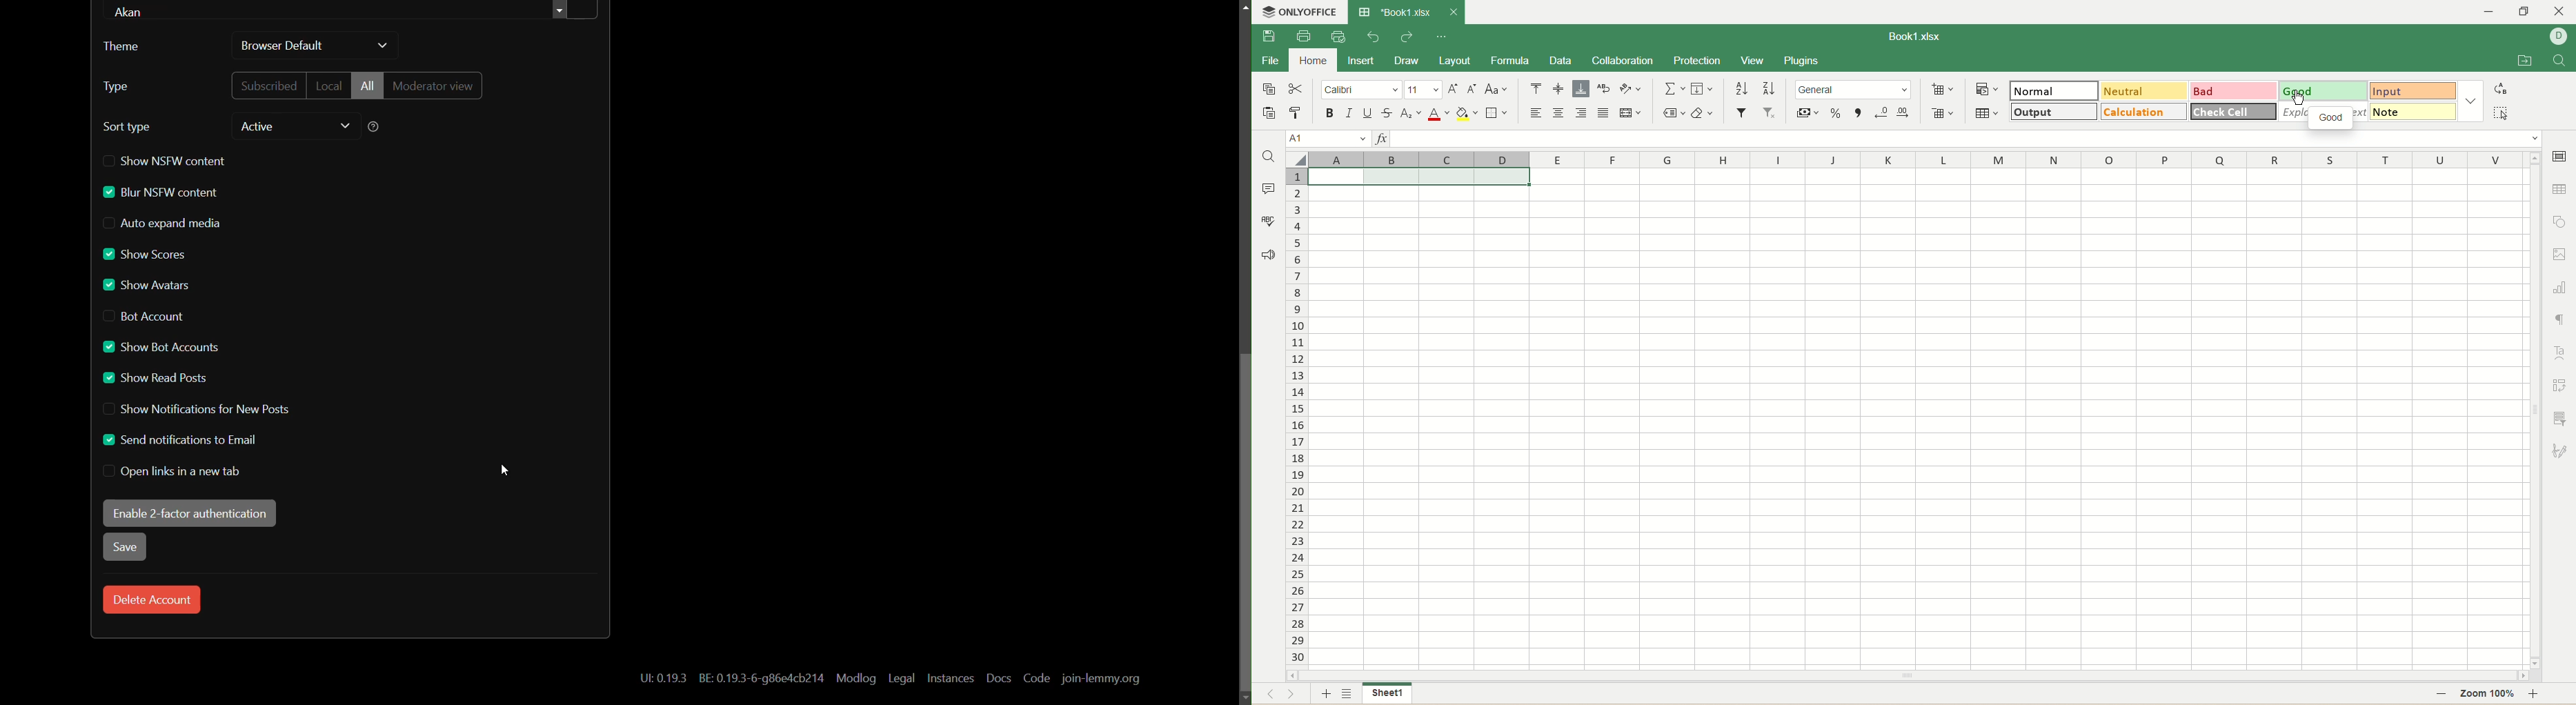 The height and width of the screenshot is (728, 2576). Describe the element at coordinates (1558, 115) in the screenshot. I see `align center` at that location.